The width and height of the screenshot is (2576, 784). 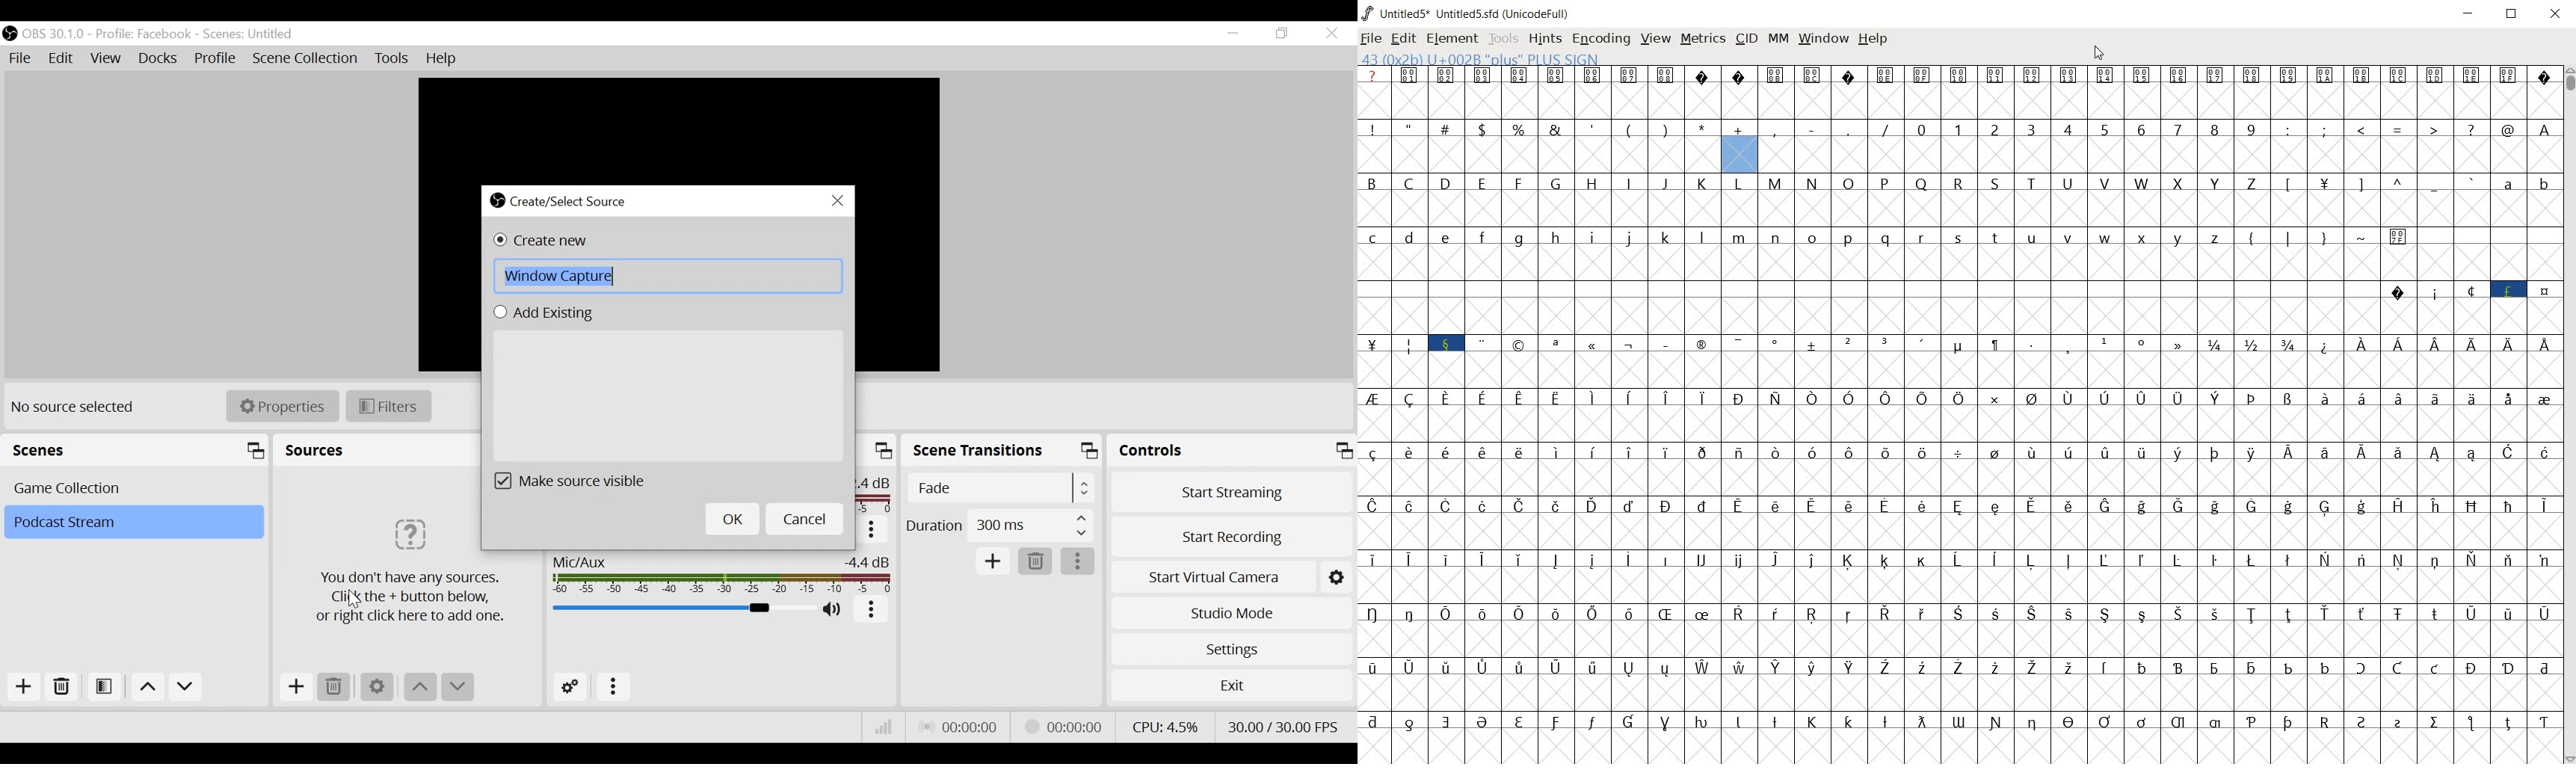 I want to click on element, so click(x=1449, y=36).